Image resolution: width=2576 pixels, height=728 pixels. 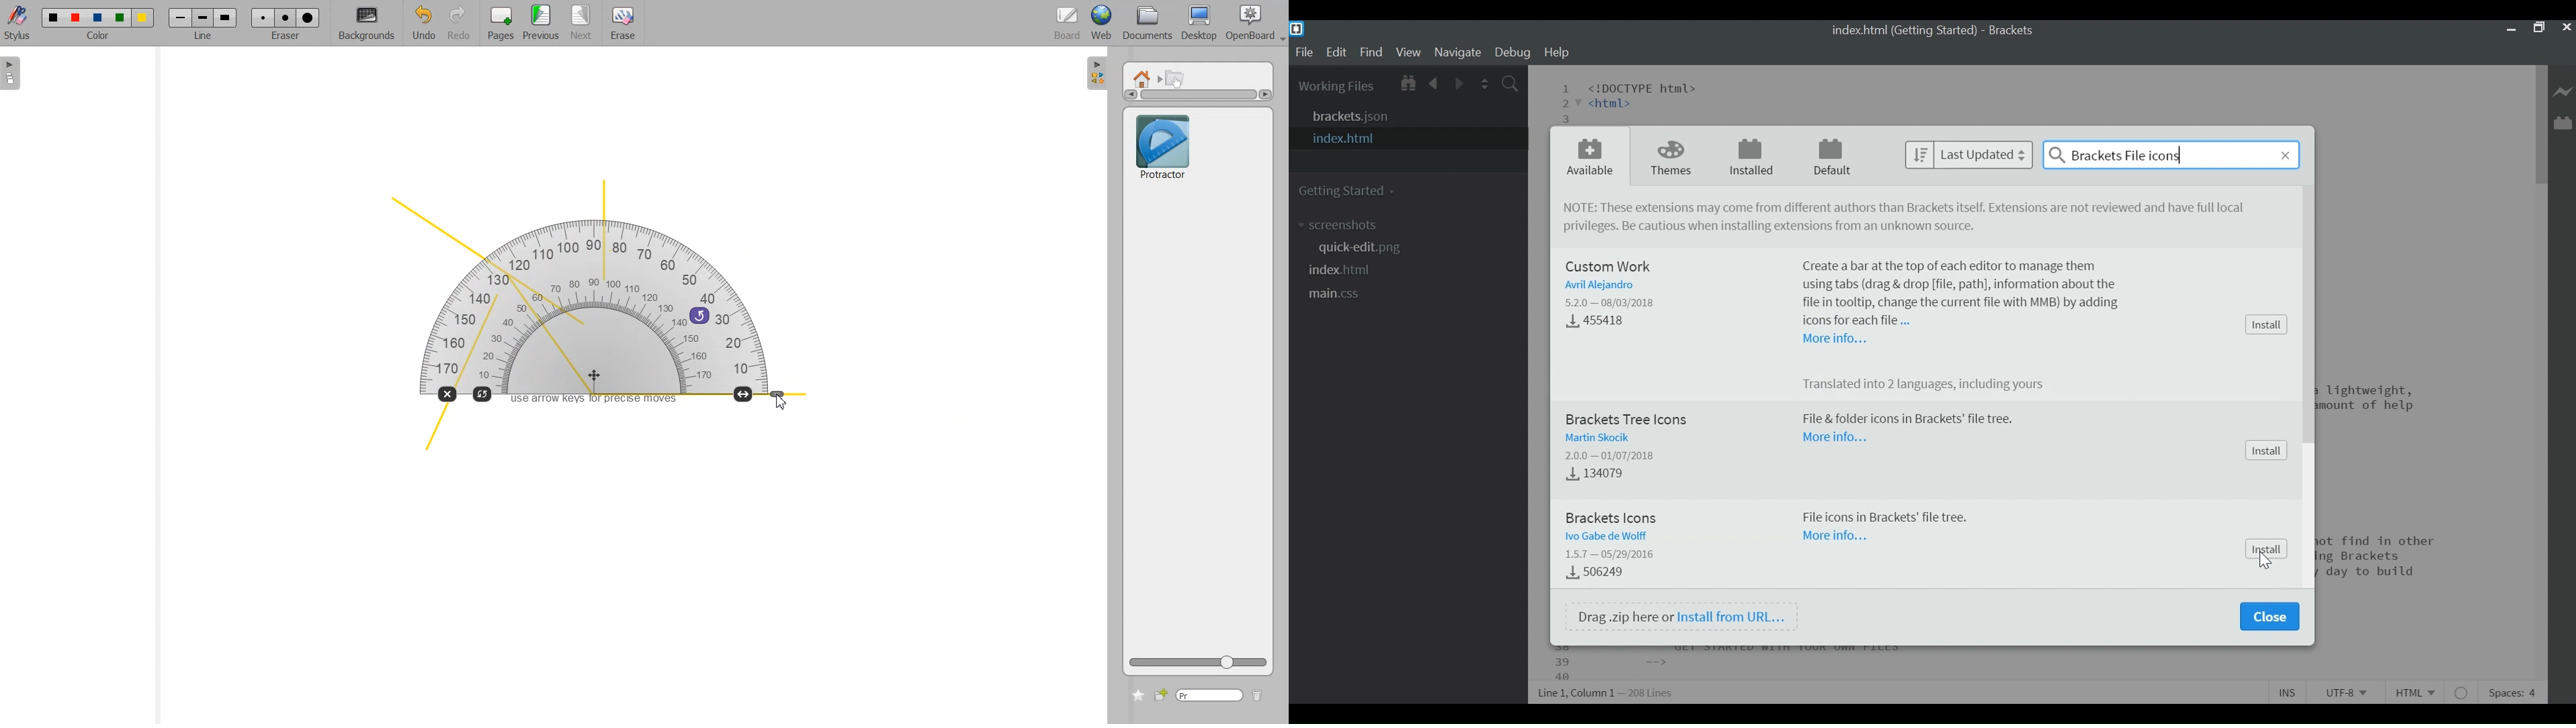 What do you see at coordinates (1458, 82) in the screenshot?
I see `Navigate Forward` at bounding box center [1458, 82].